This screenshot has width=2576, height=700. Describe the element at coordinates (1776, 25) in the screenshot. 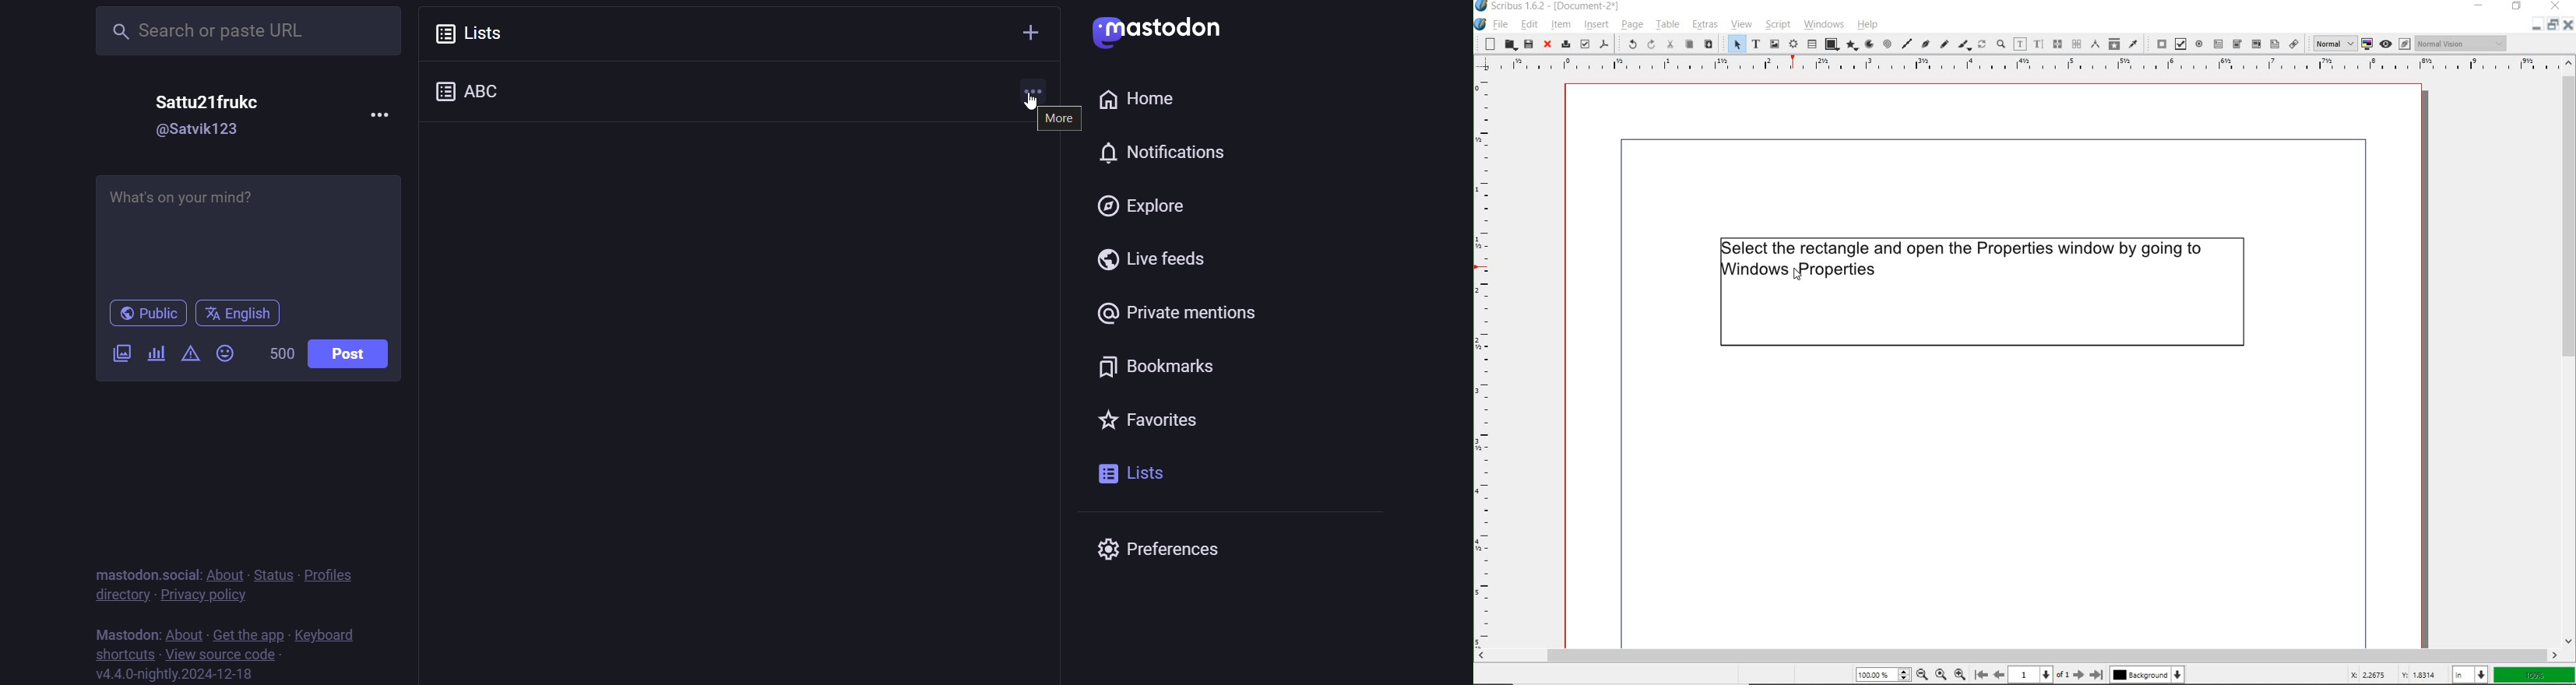

I see `script` at that location.